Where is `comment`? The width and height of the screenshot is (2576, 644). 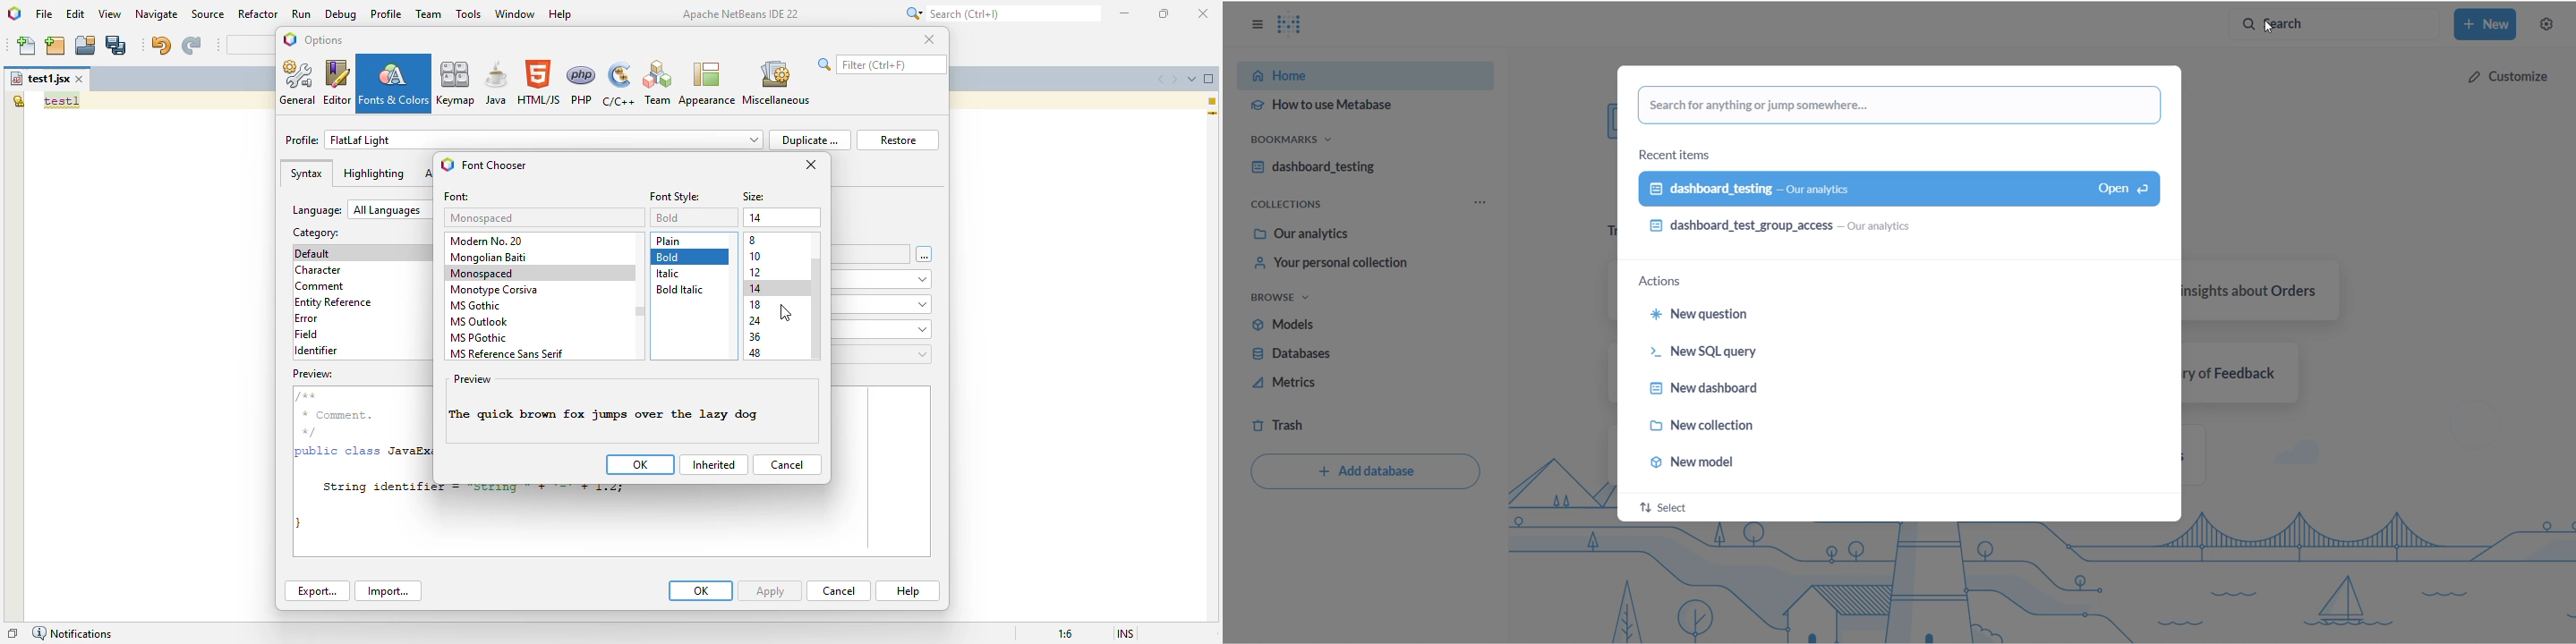
comment is located at coordinates (321, 286).